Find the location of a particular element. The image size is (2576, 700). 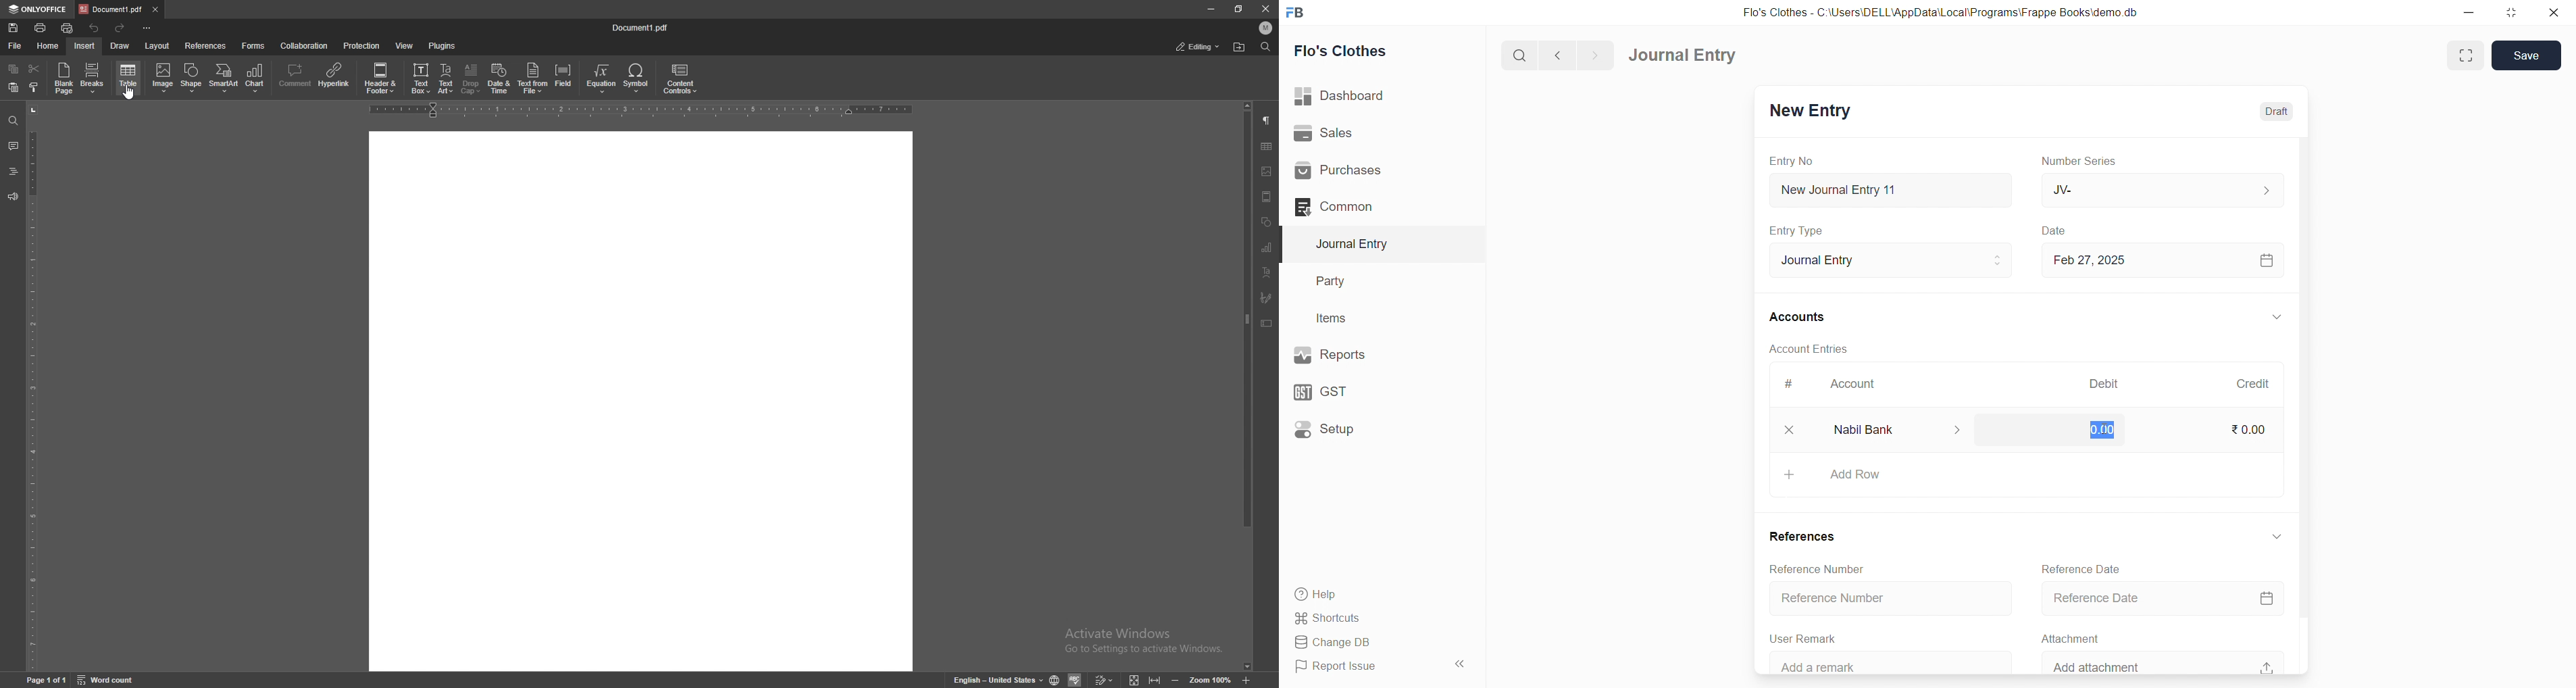

minimize is located at coordinates (2467, 11).